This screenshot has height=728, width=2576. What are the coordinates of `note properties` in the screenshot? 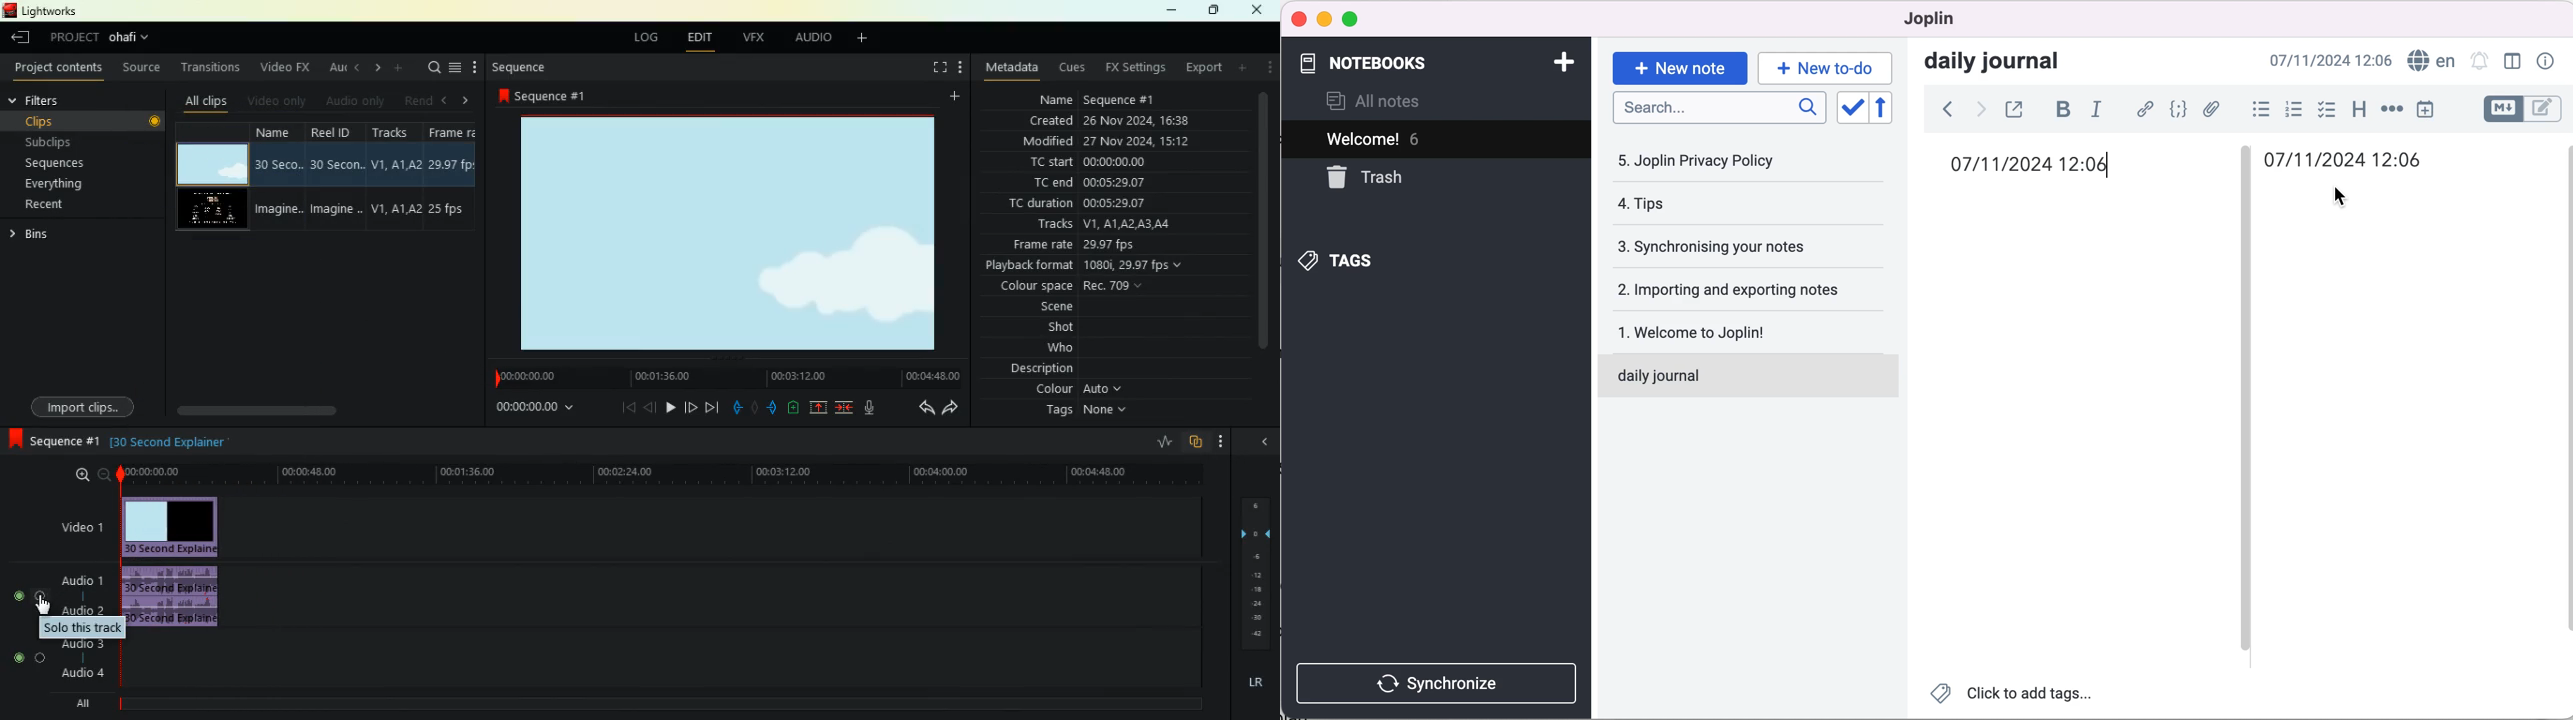 It's located at (2547, 63).